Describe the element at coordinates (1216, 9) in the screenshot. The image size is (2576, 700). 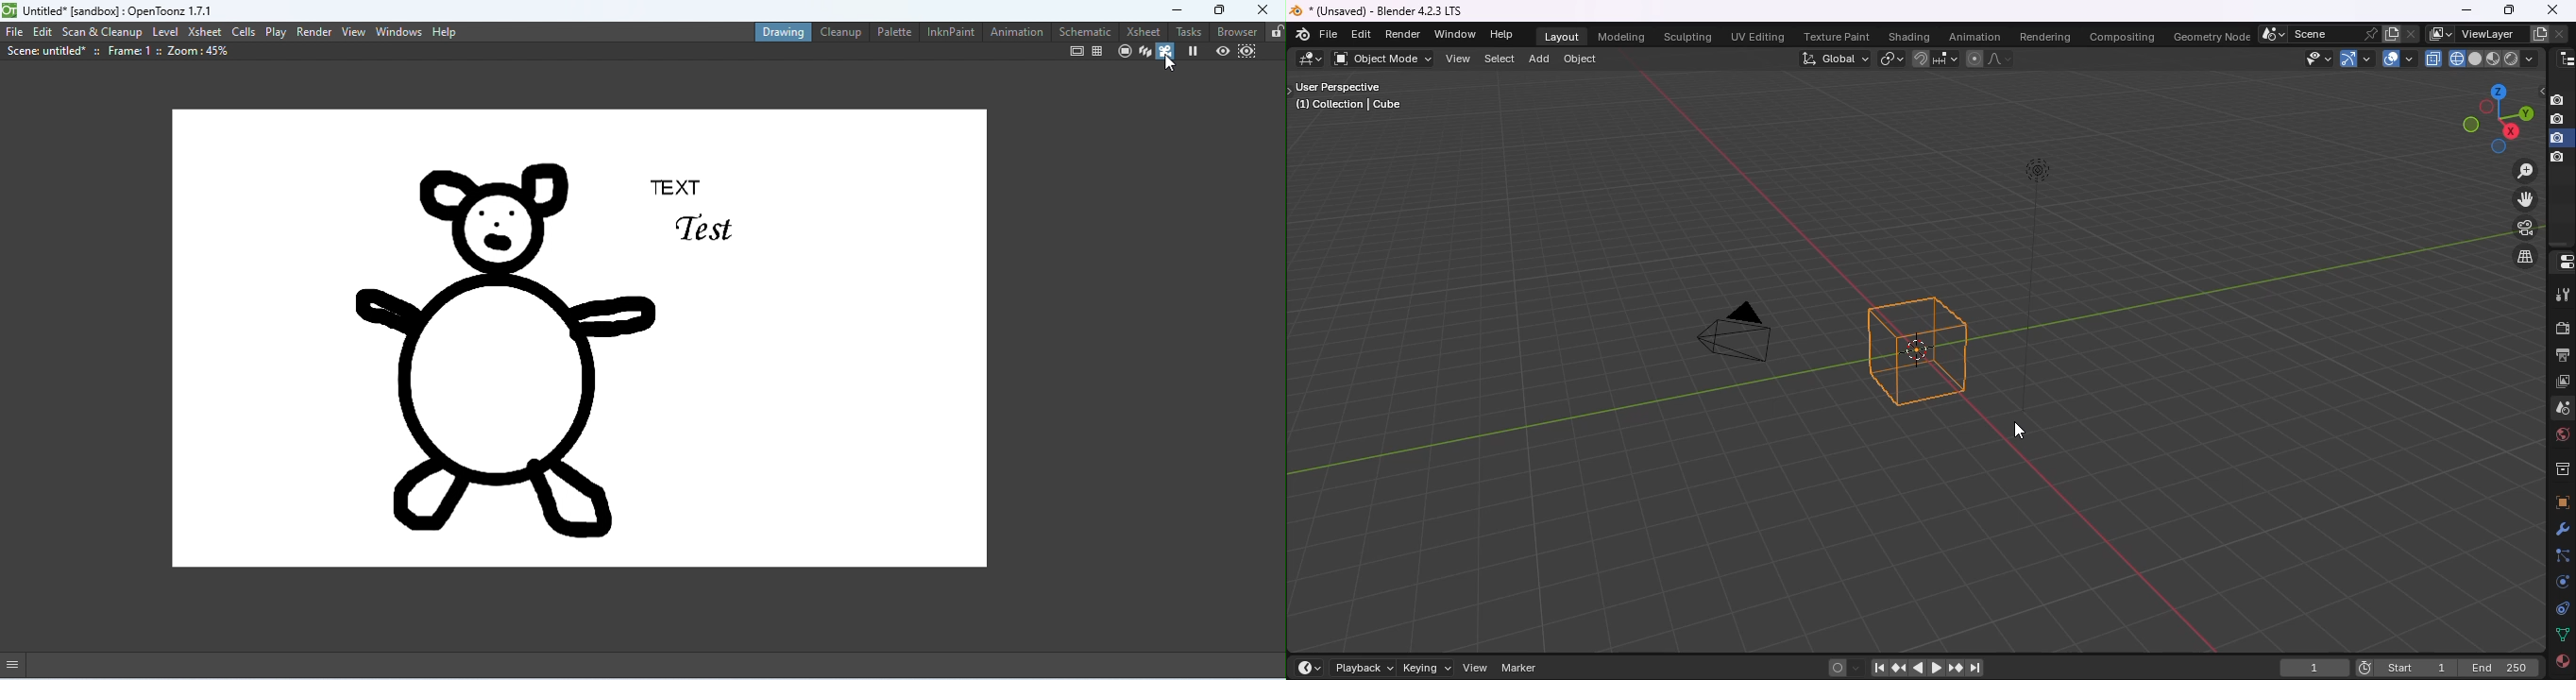
I see `maximize` at that location.